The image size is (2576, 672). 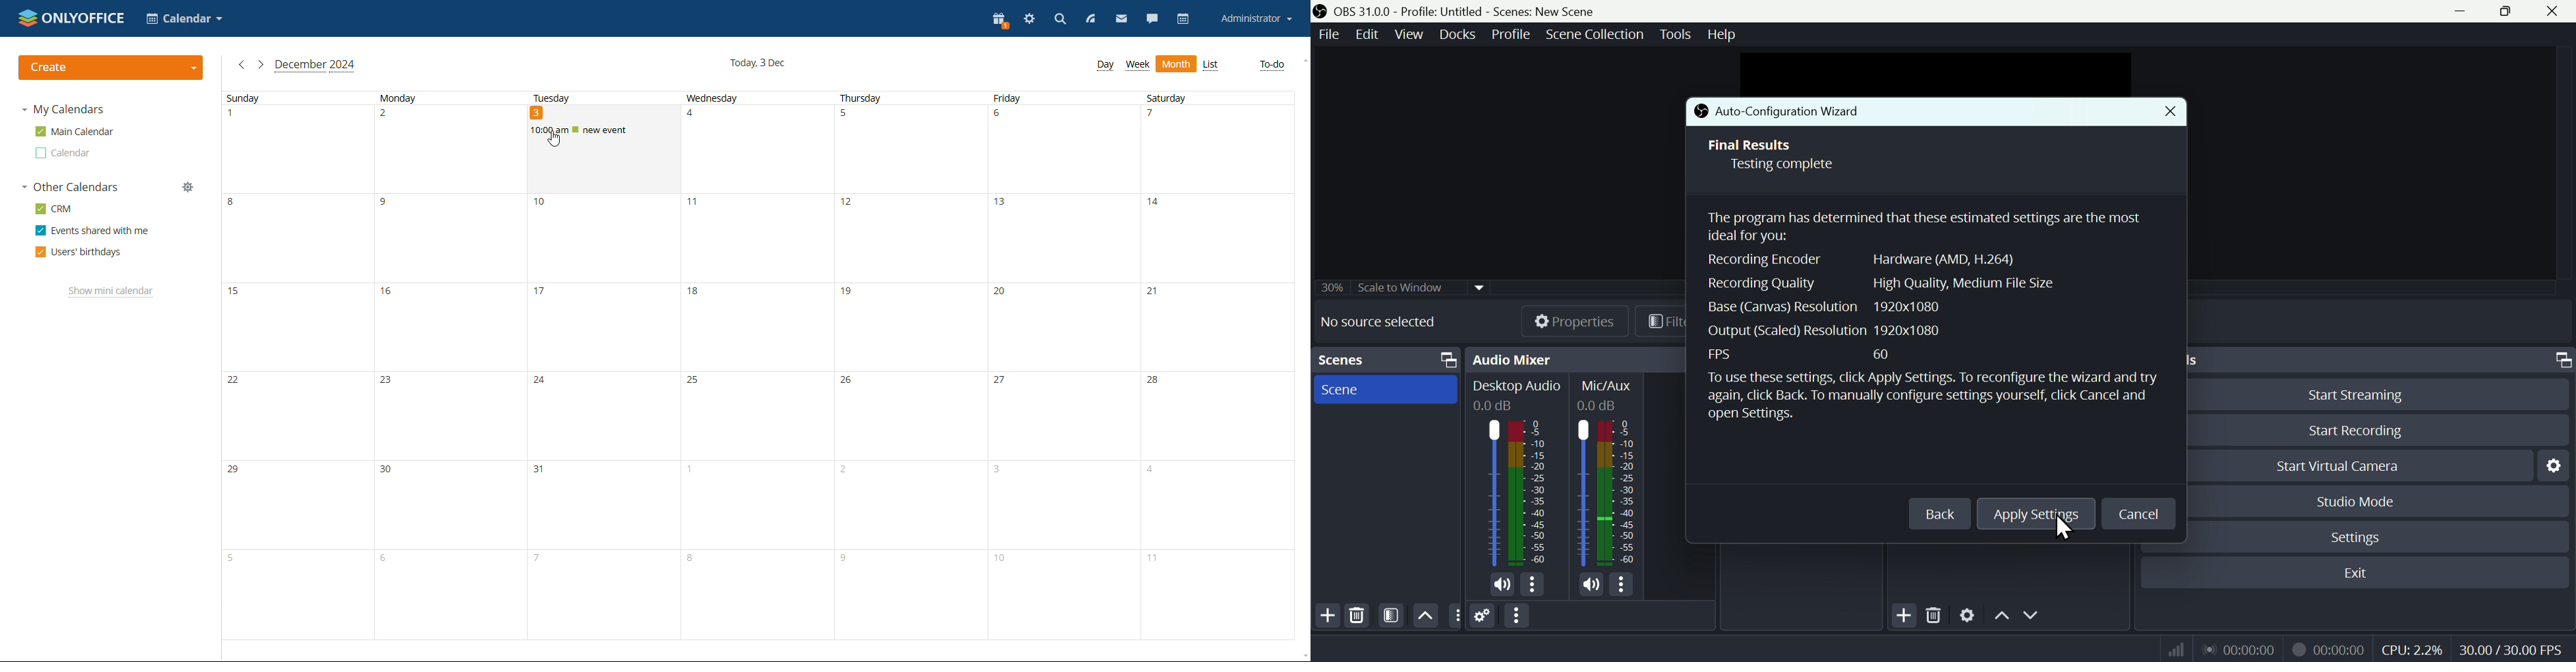 What do you see at coordinates (1934, 613) in the screenshot?
I see `Delete` at bounding box center [1934, 613].